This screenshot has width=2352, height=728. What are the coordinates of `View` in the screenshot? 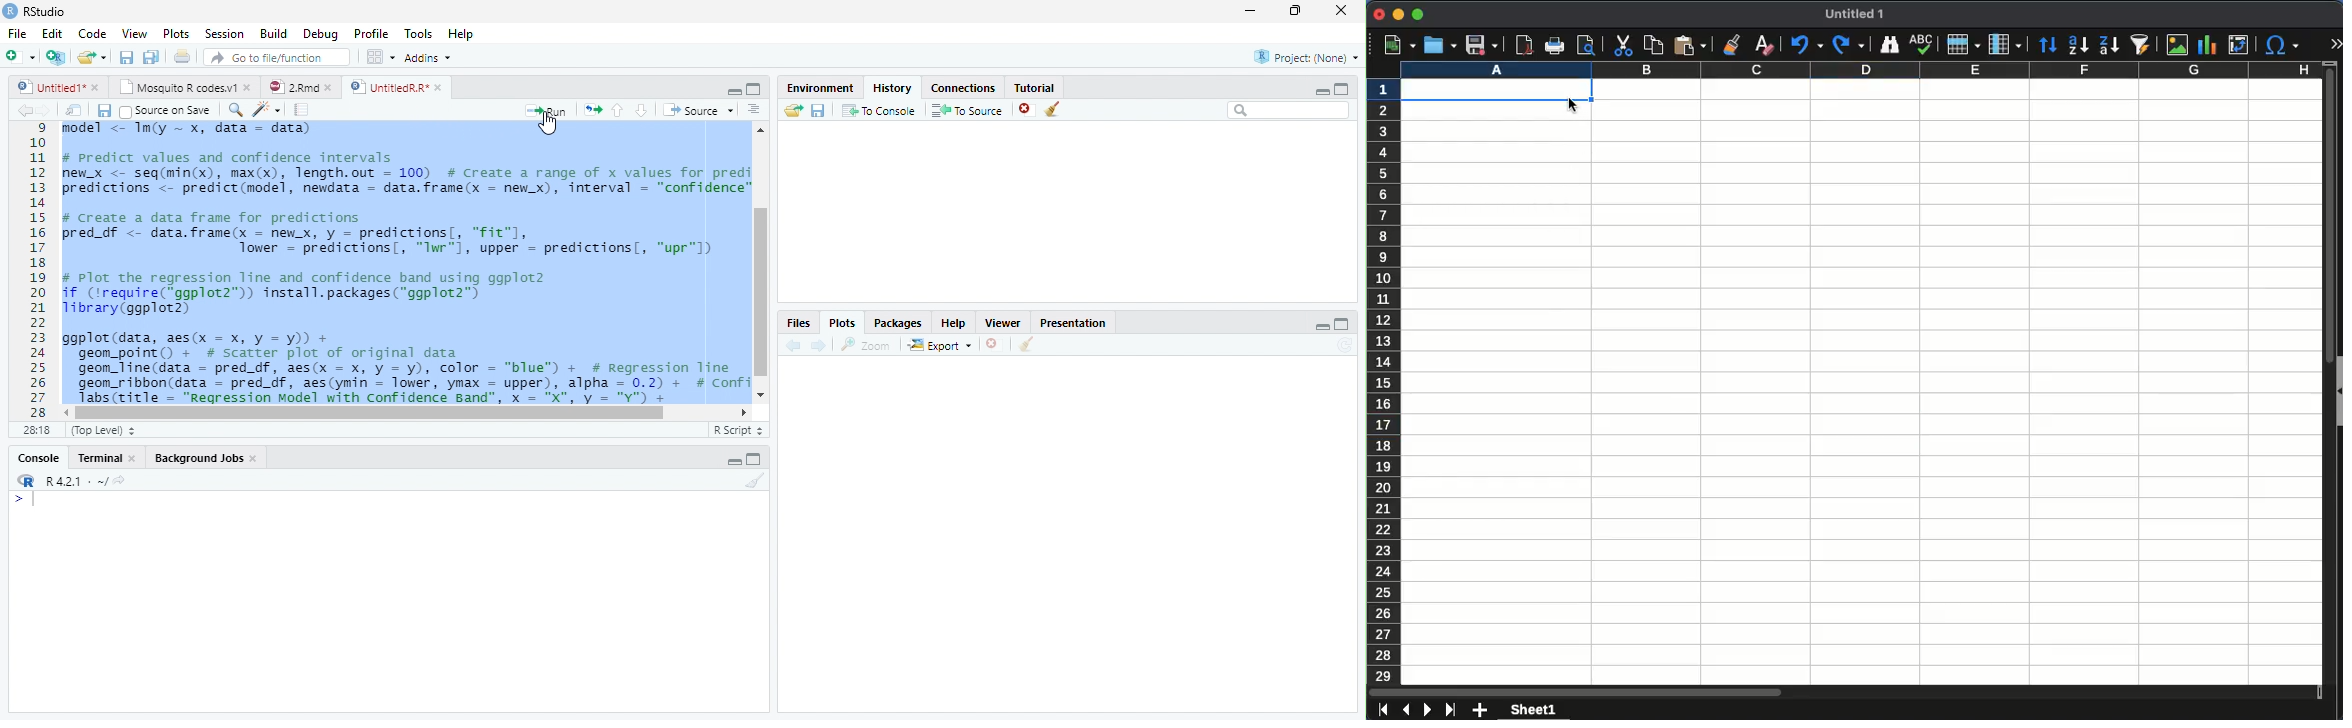 It's located at (134, 34).